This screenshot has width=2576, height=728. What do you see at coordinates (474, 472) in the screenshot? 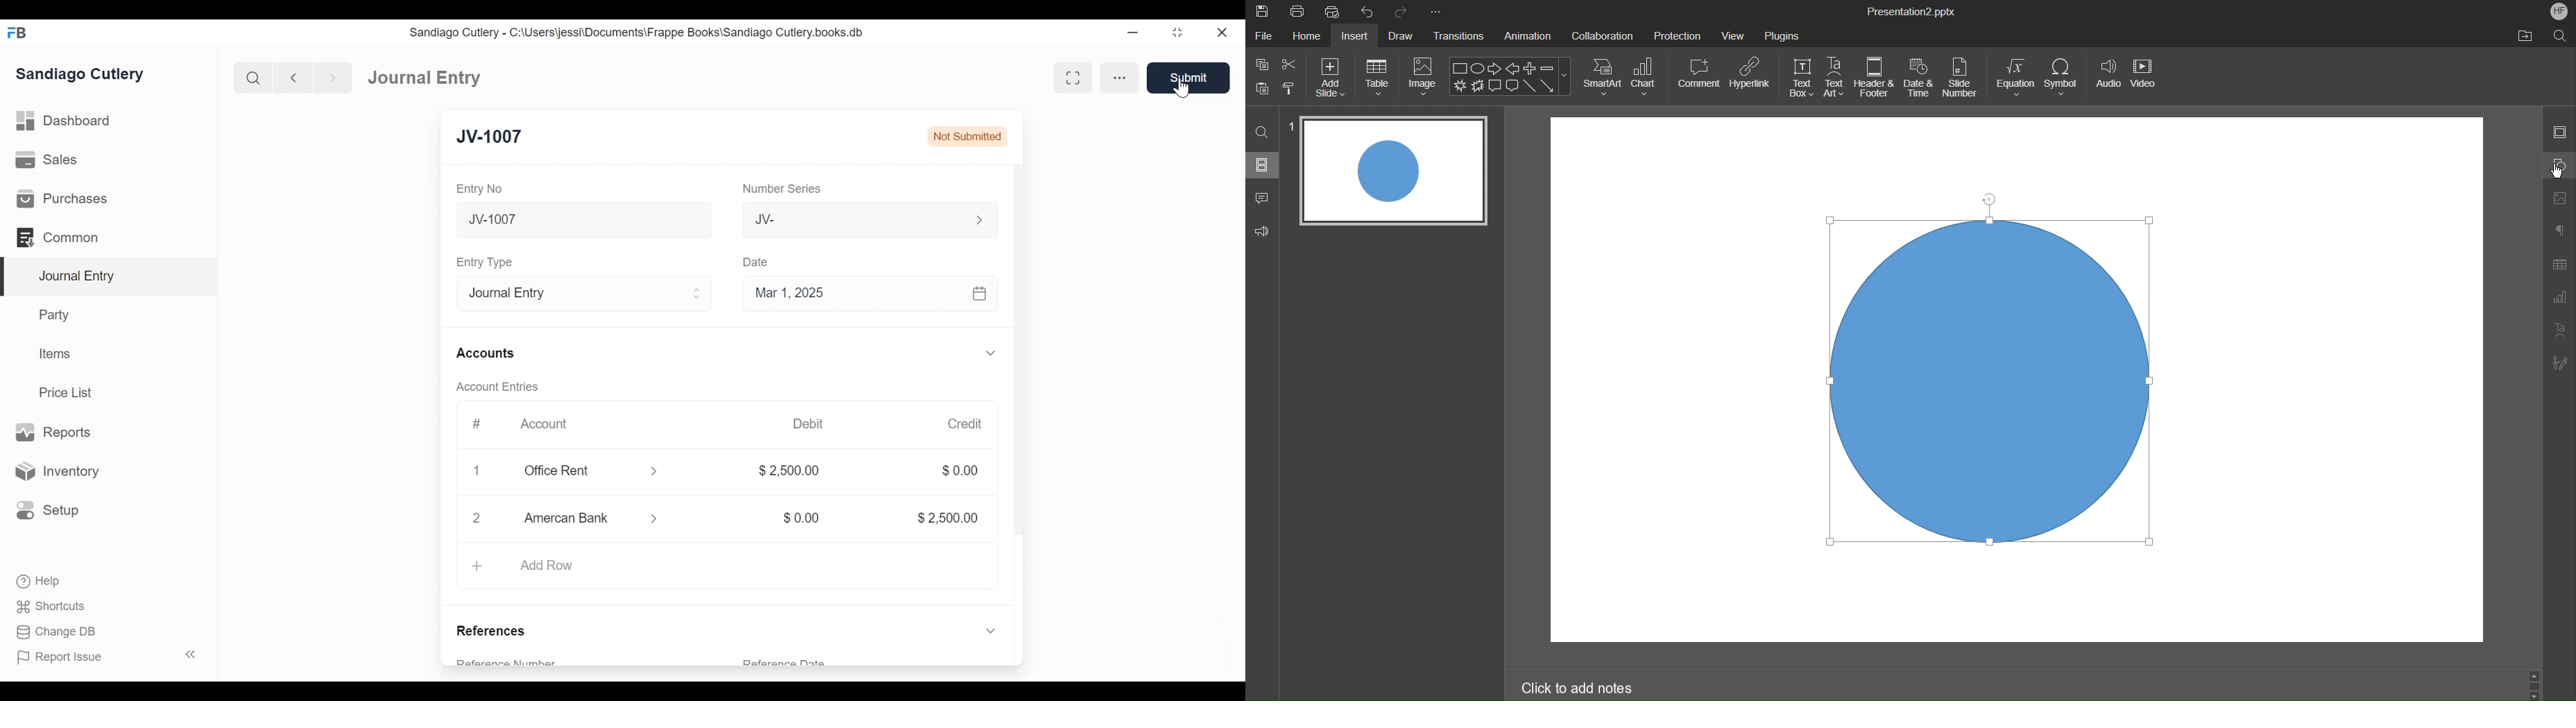
I see `delete` at bounding box center [474, 472].